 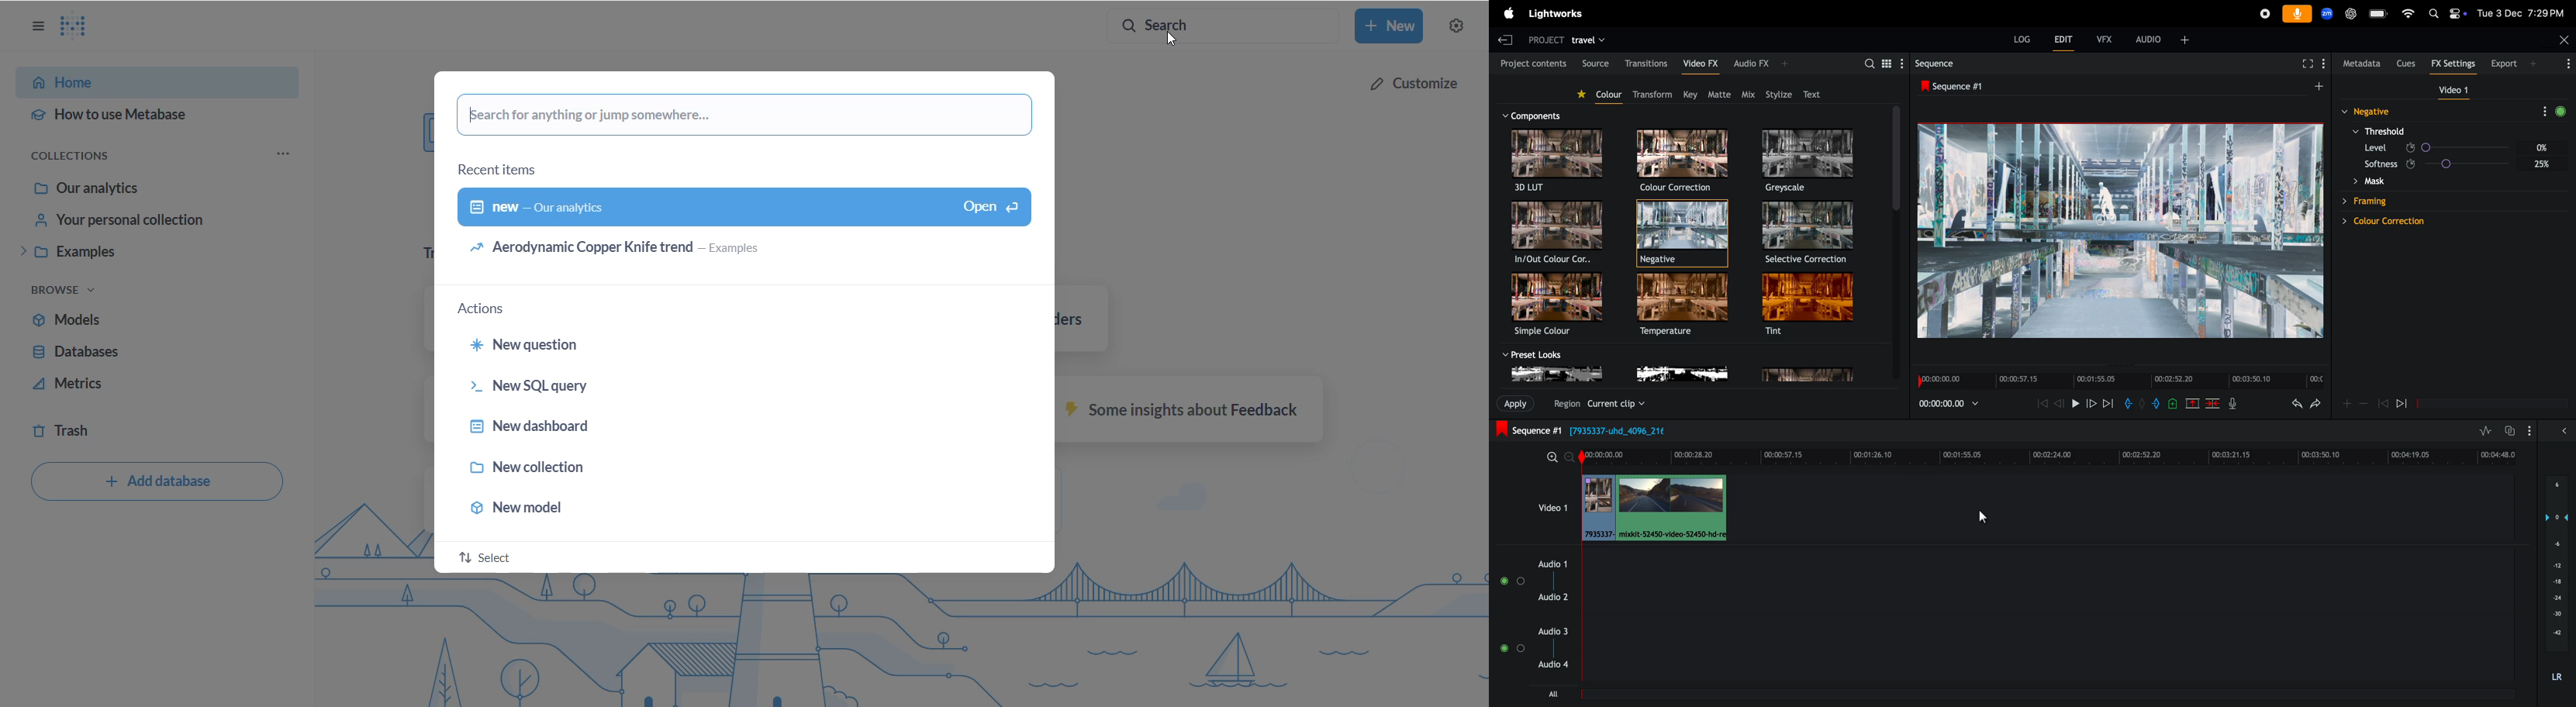 What do you see at coordinates (1555, 631) in the screenshot?
I see `audio 3` at bounding box center [1555, 631].